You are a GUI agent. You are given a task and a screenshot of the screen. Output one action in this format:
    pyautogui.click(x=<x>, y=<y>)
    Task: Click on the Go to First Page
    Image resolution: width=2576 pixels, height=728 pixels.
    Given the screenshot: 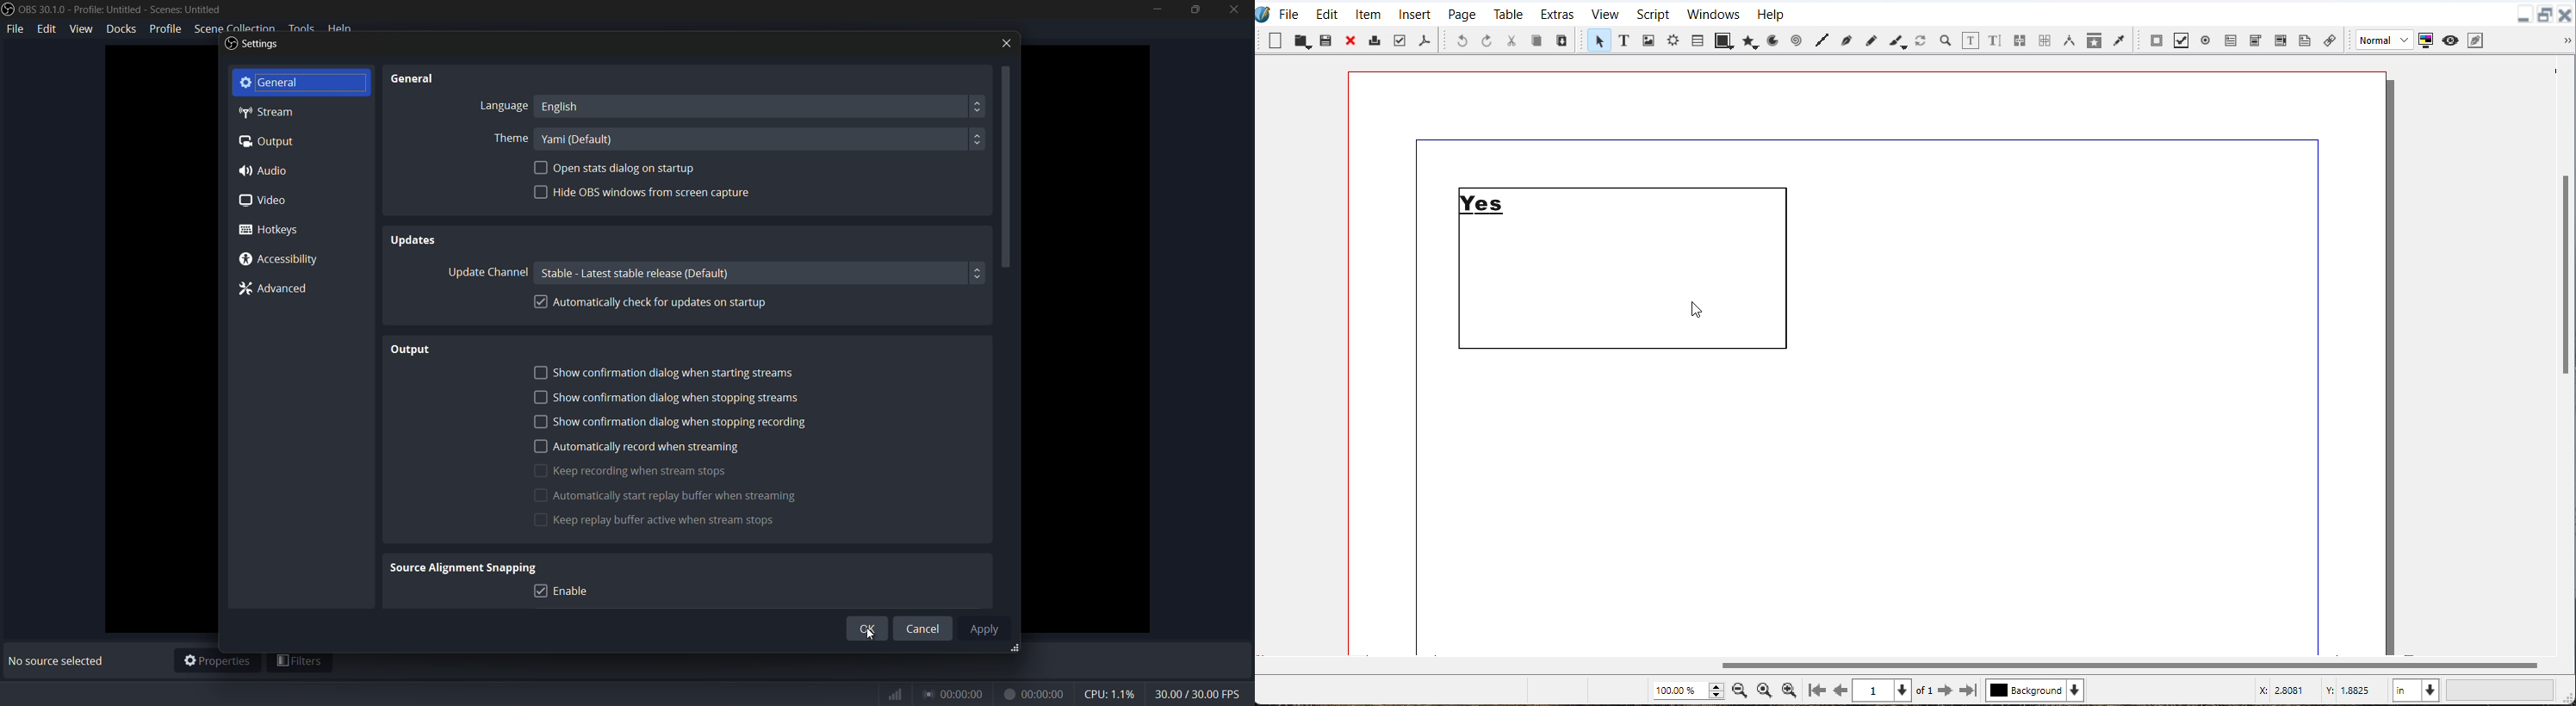 What is the action you would take?
    pyautogui.click(x=1817, y=690)
    